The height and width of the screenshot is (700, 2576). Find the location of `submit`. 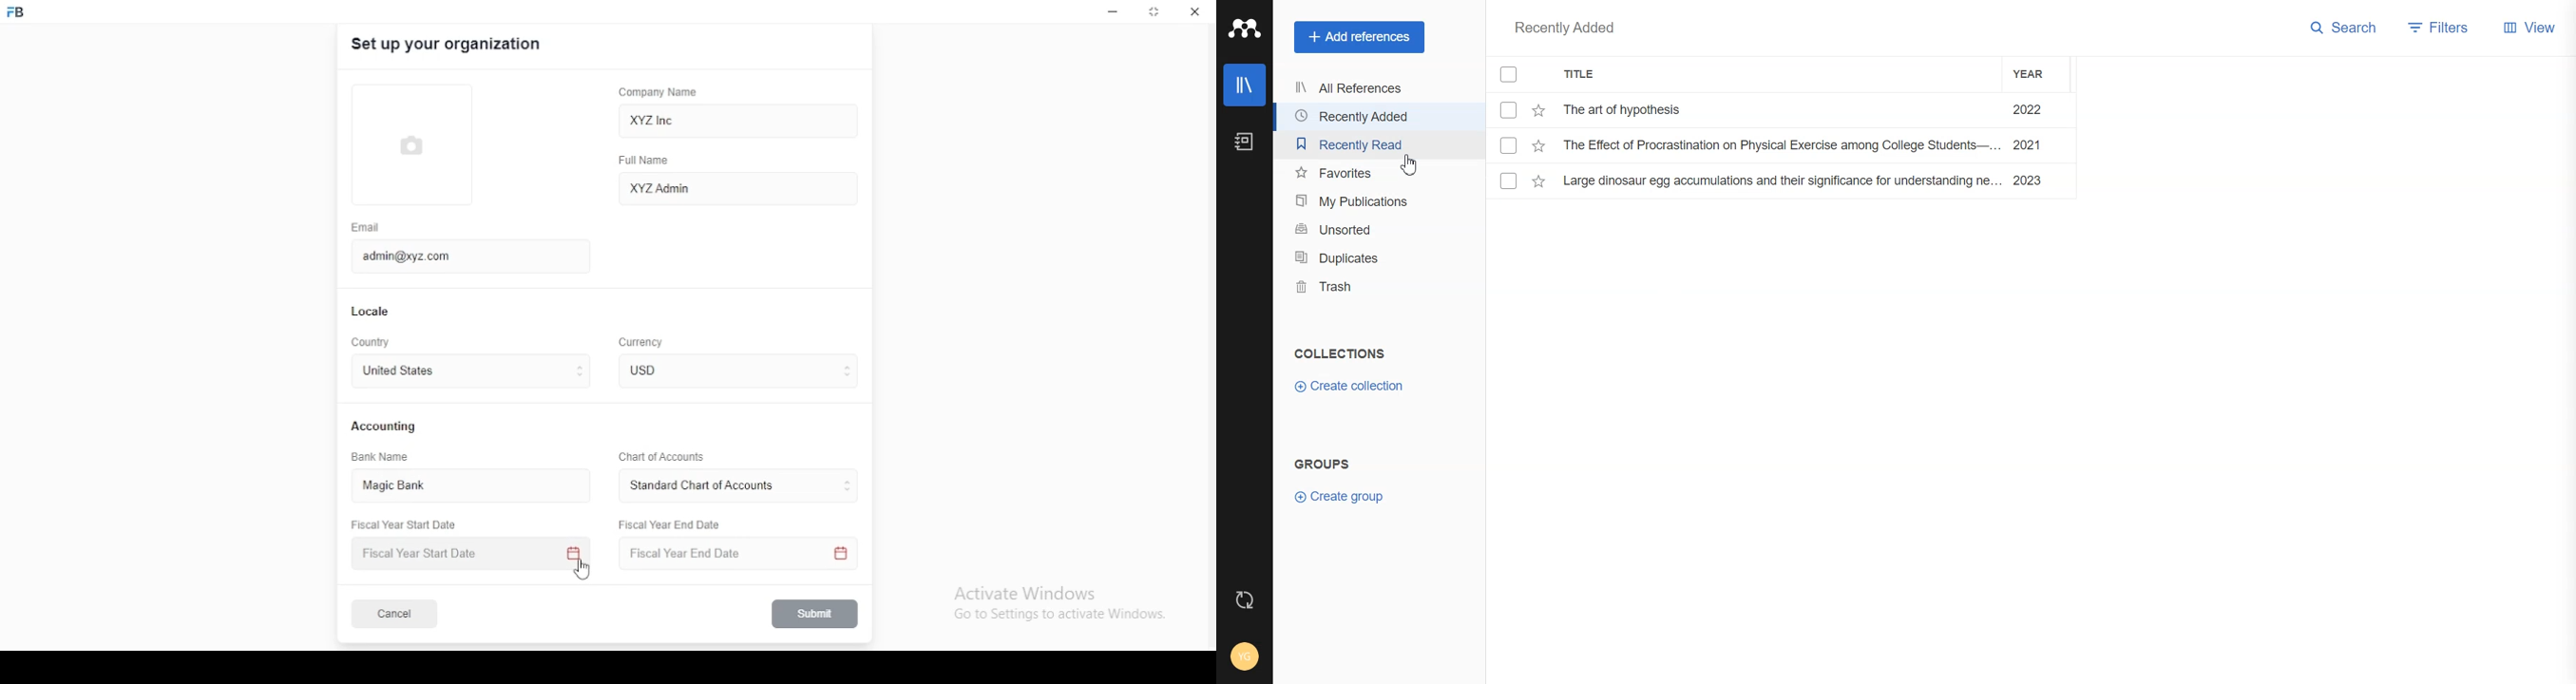

submit is located at coordinates (816, 614).